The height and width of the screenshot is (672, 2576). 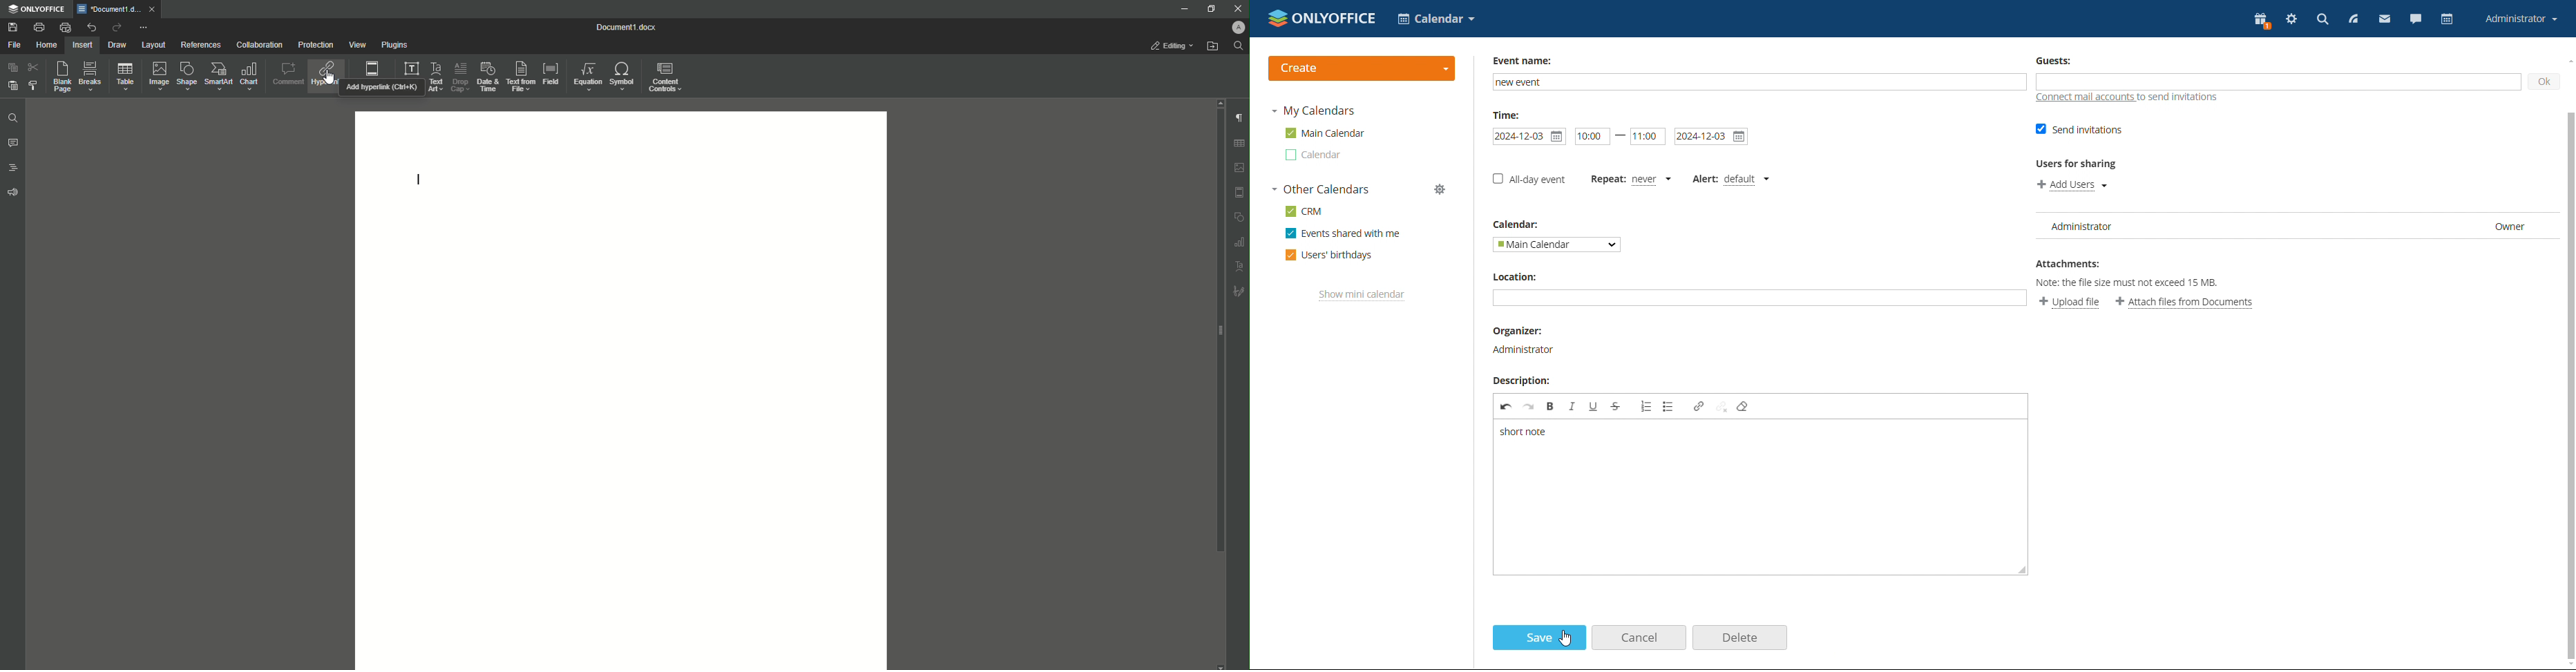 What do you see at coordinates (668, 77) in the screenshot?
I see `Content Controls` at bounding box center [668, 77].